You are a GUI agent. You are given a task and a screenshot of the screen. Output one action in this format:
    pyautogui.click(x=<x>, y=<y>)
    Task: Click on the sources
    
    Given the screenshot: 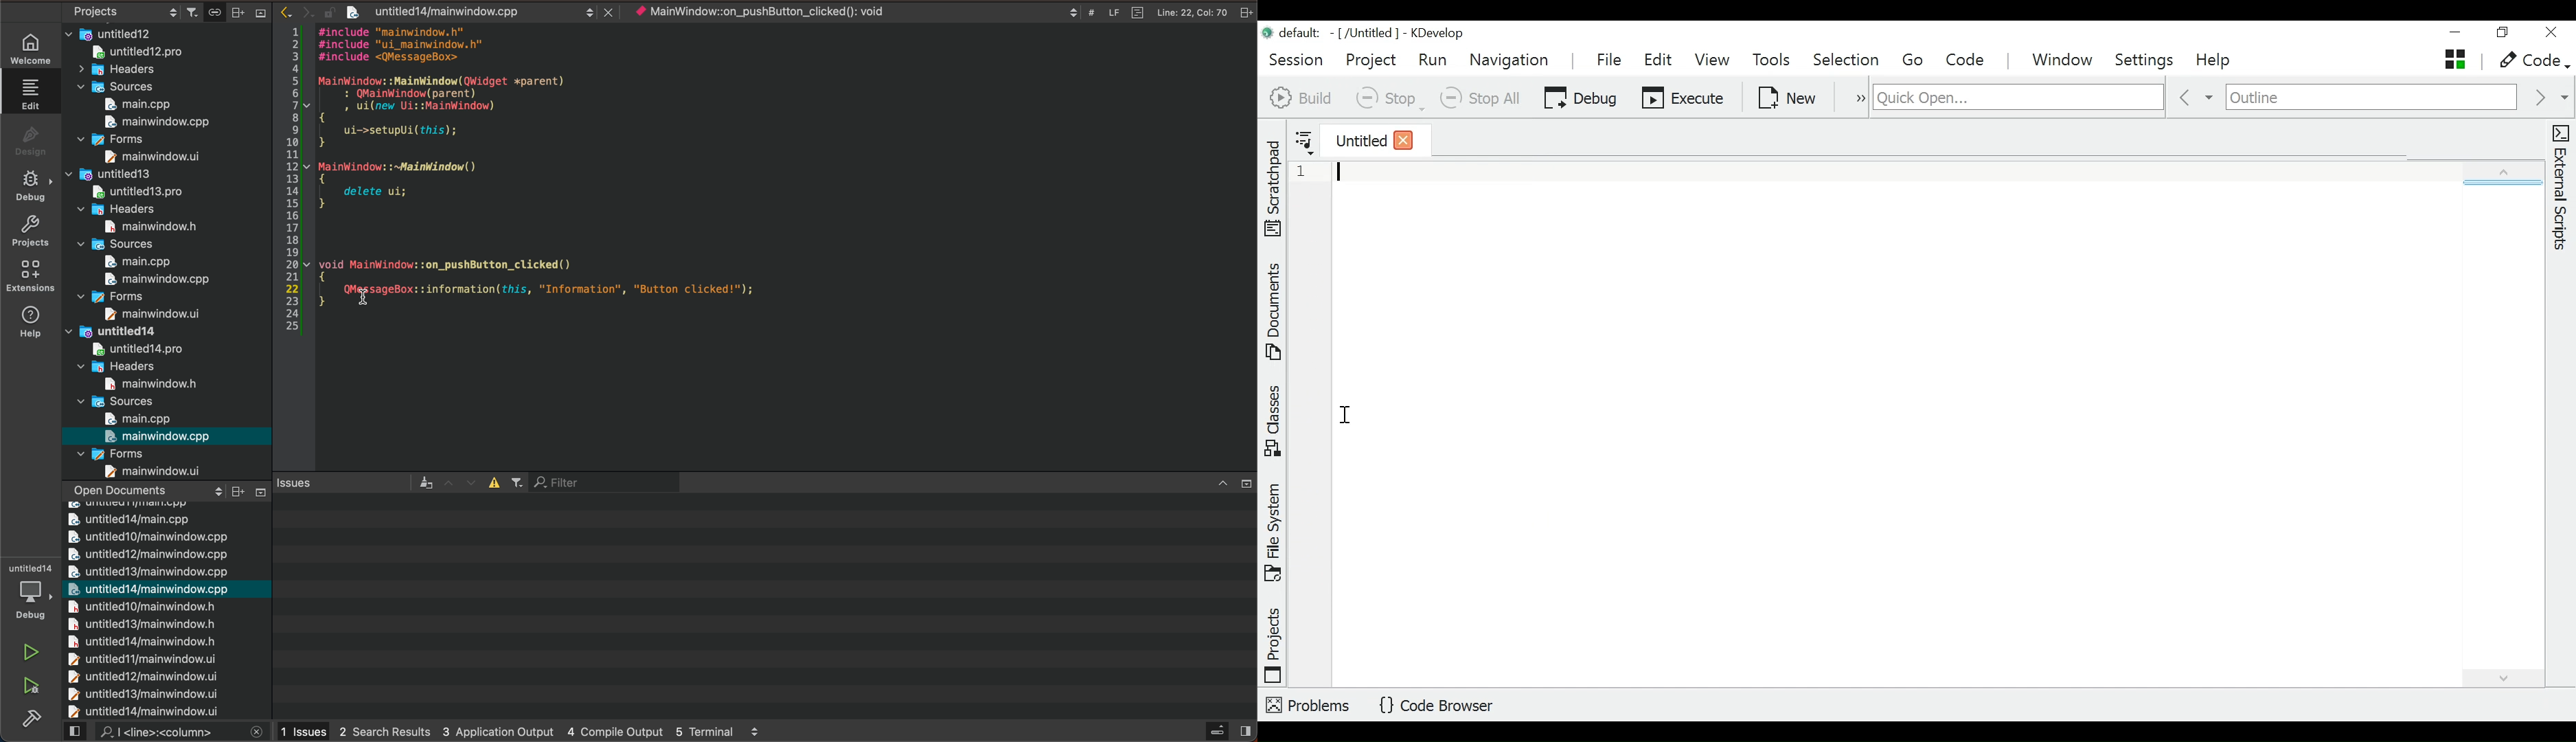 What is the action you would take?
    pyautogui.click(x=122, y=401)
    